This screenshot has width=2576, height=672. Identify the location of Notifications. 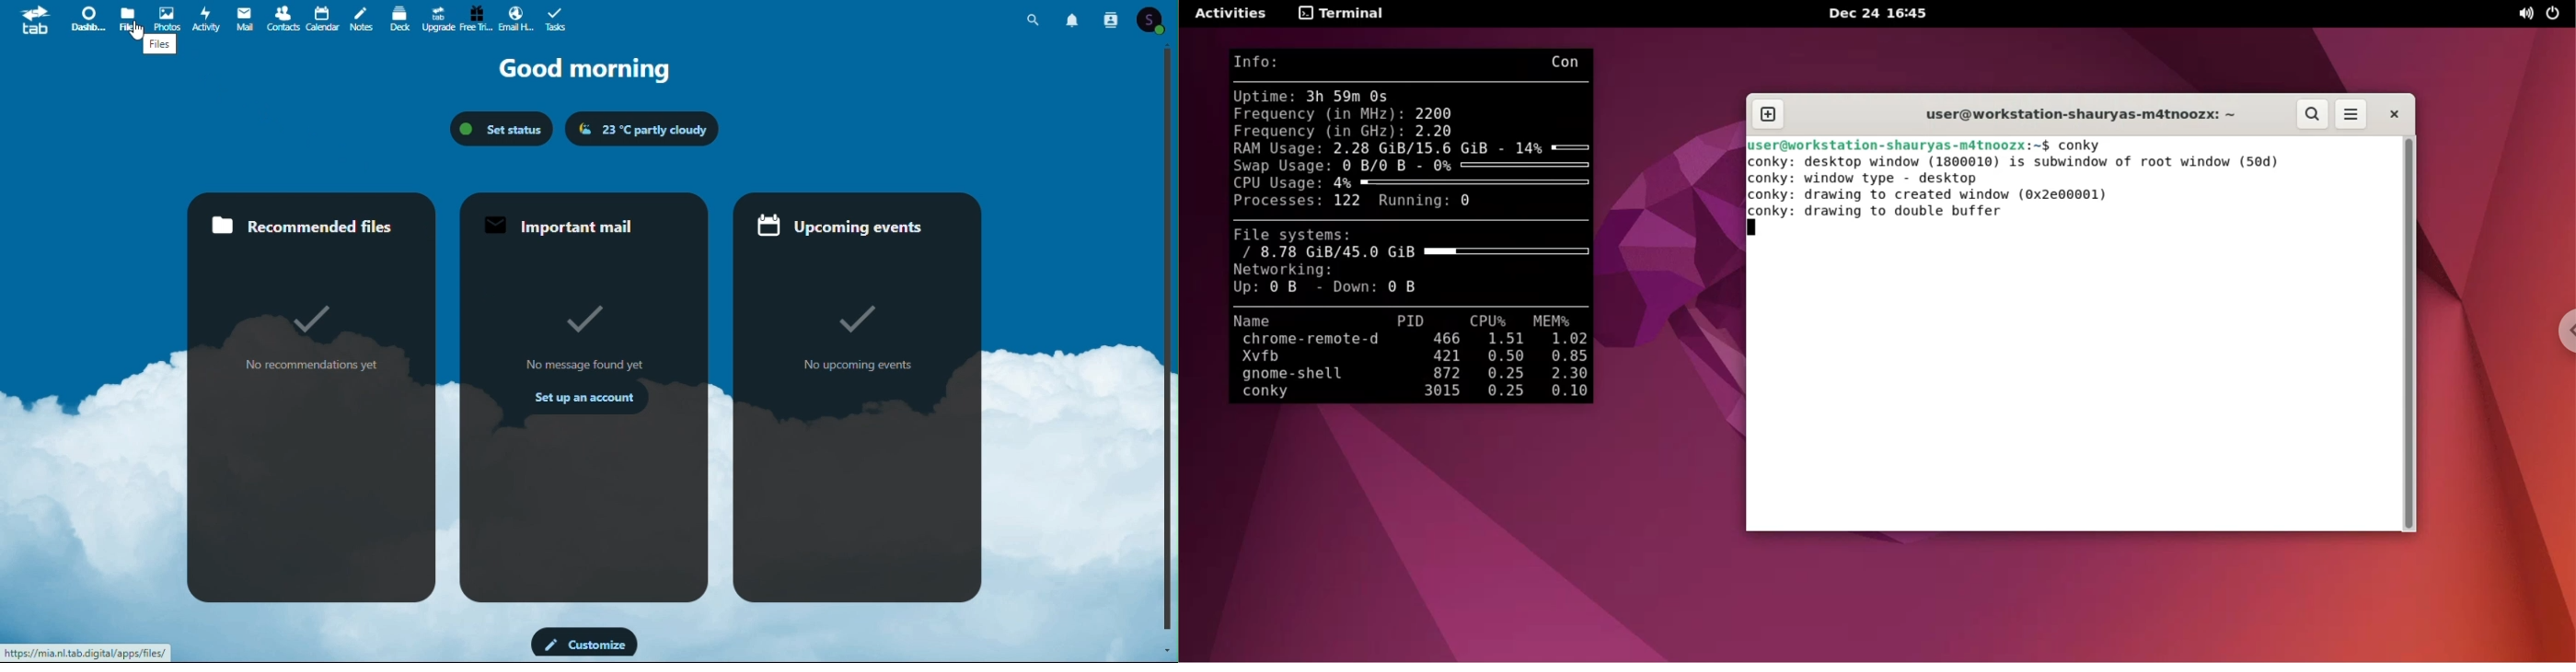
(1074, 17).